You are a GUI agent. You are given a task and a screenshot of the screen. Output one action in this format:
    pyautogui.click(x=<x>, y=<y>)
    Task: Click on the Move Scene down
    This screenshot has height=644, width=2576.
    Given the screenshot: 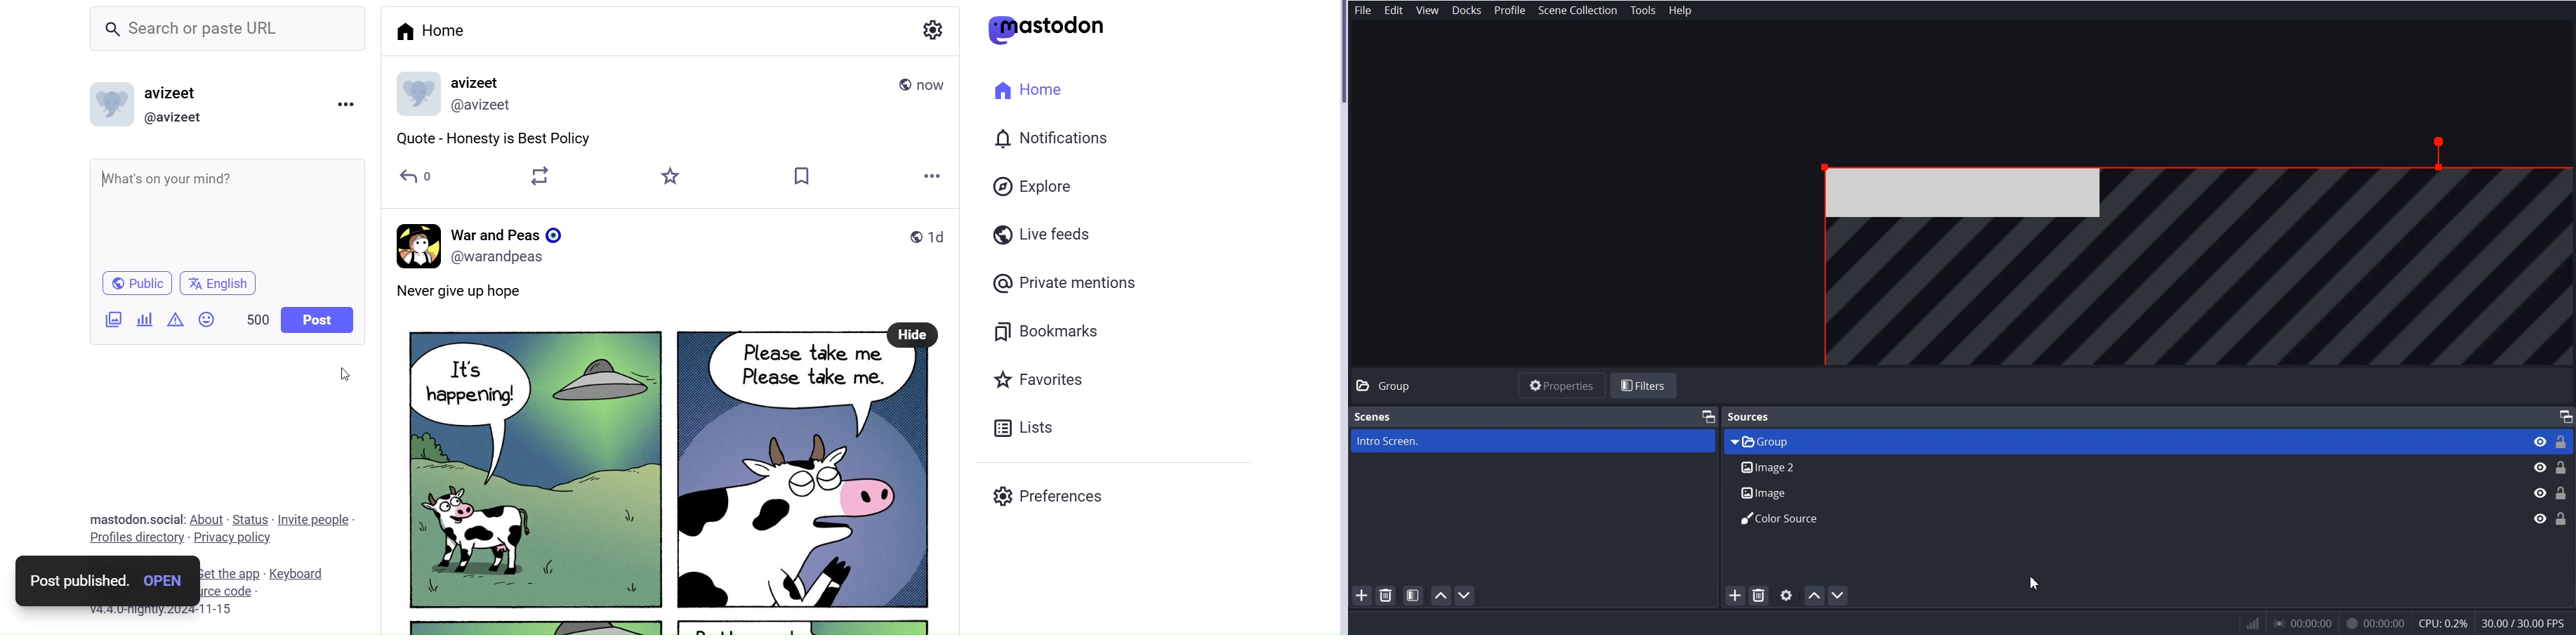 What is the action you would take?
    pyautogui.click(x=1467, y=595)
    